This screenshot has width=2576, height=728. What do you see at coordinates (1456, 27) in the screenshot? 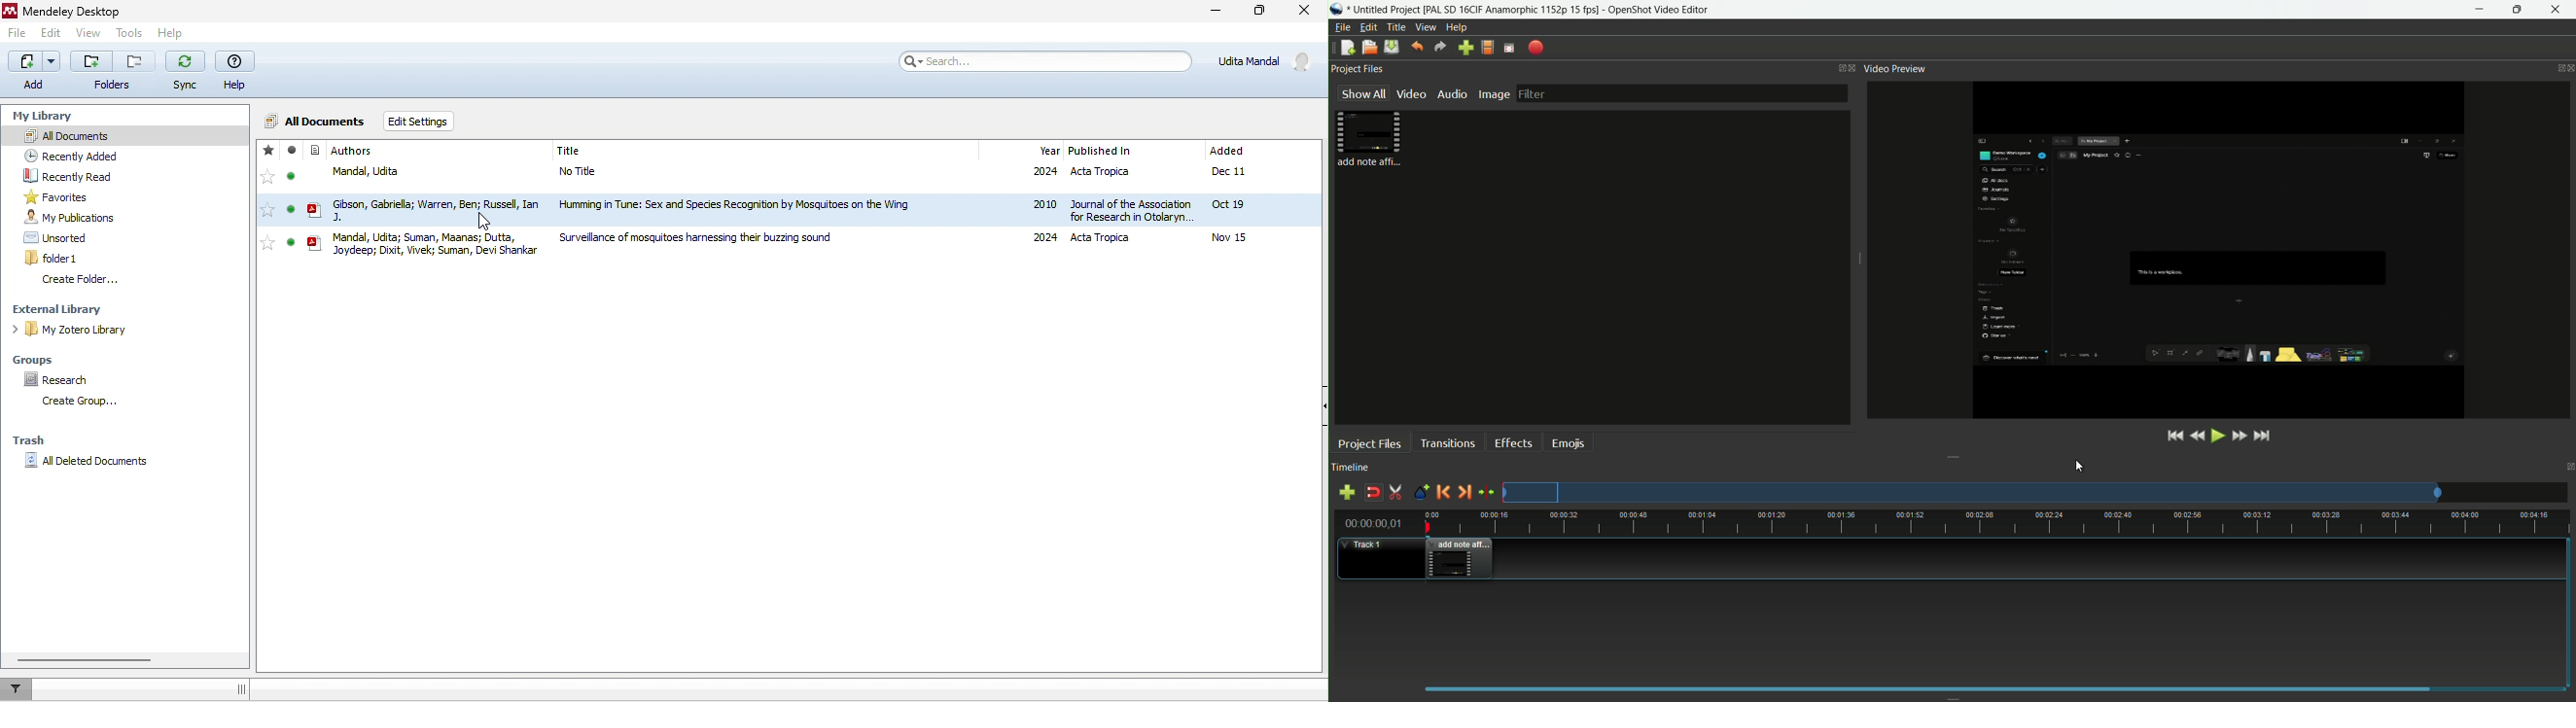
I see `help menu` at bounding box center [1456, 27].